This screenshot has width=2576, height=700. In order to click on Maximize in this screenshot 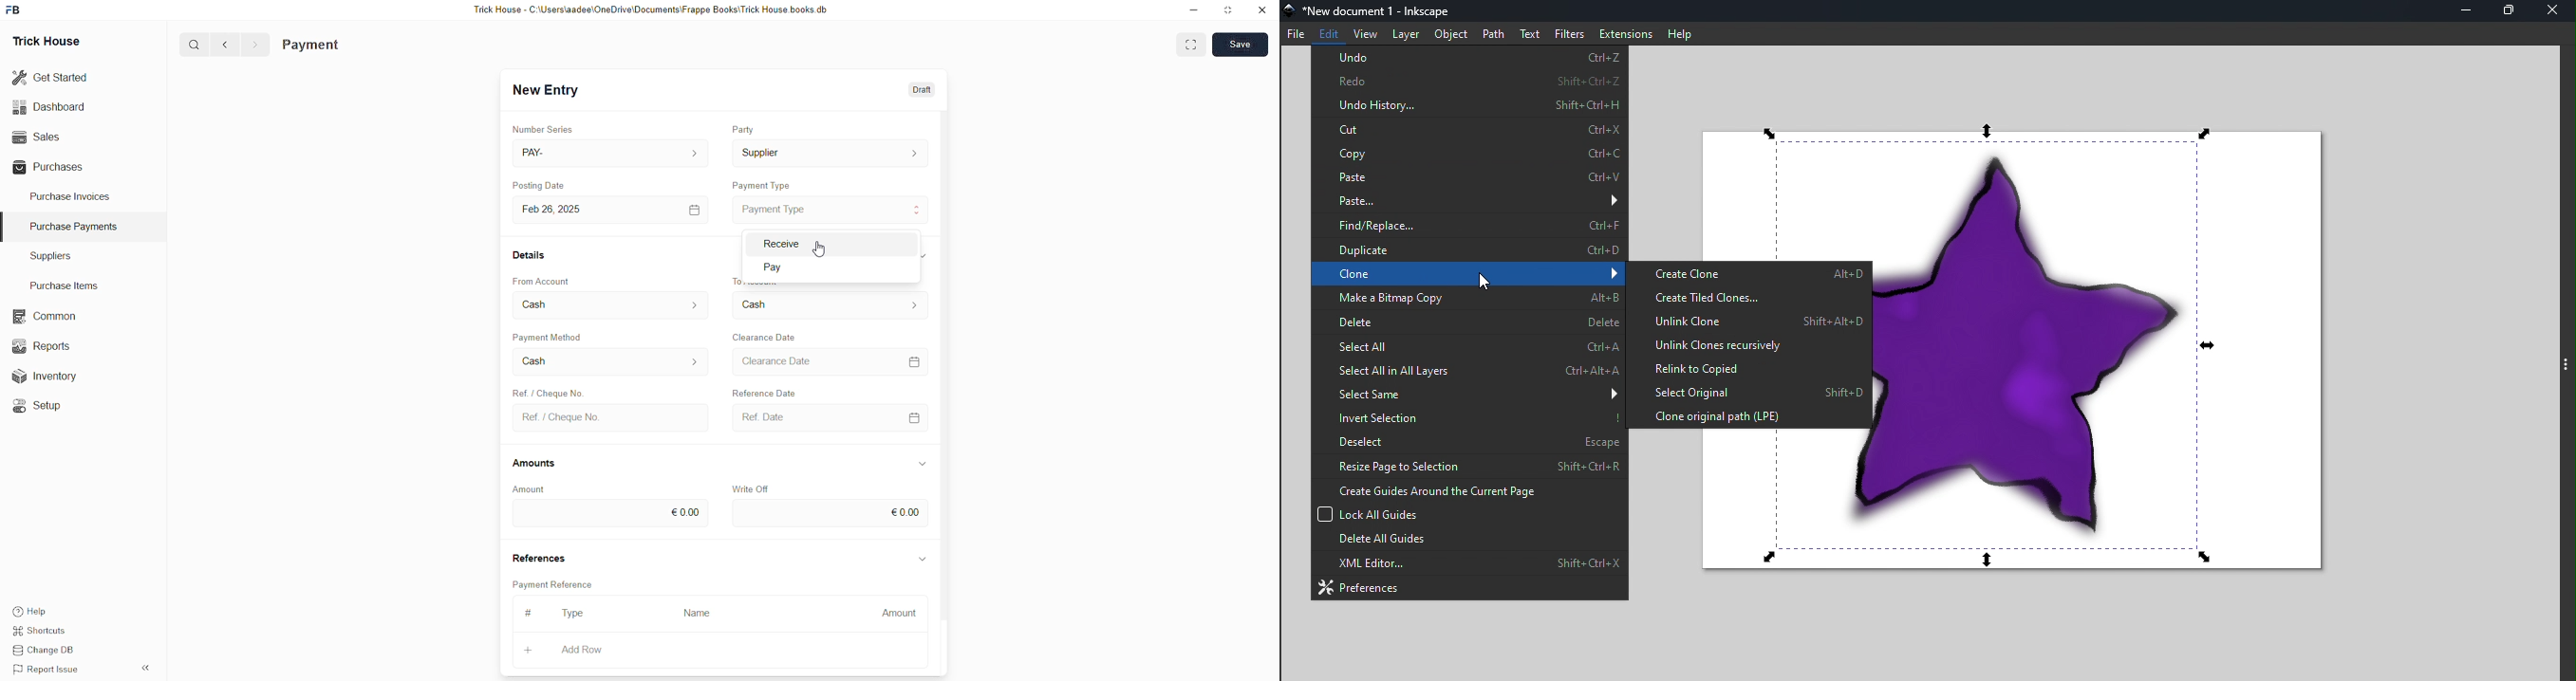, I will do `click(2508, 11)`.